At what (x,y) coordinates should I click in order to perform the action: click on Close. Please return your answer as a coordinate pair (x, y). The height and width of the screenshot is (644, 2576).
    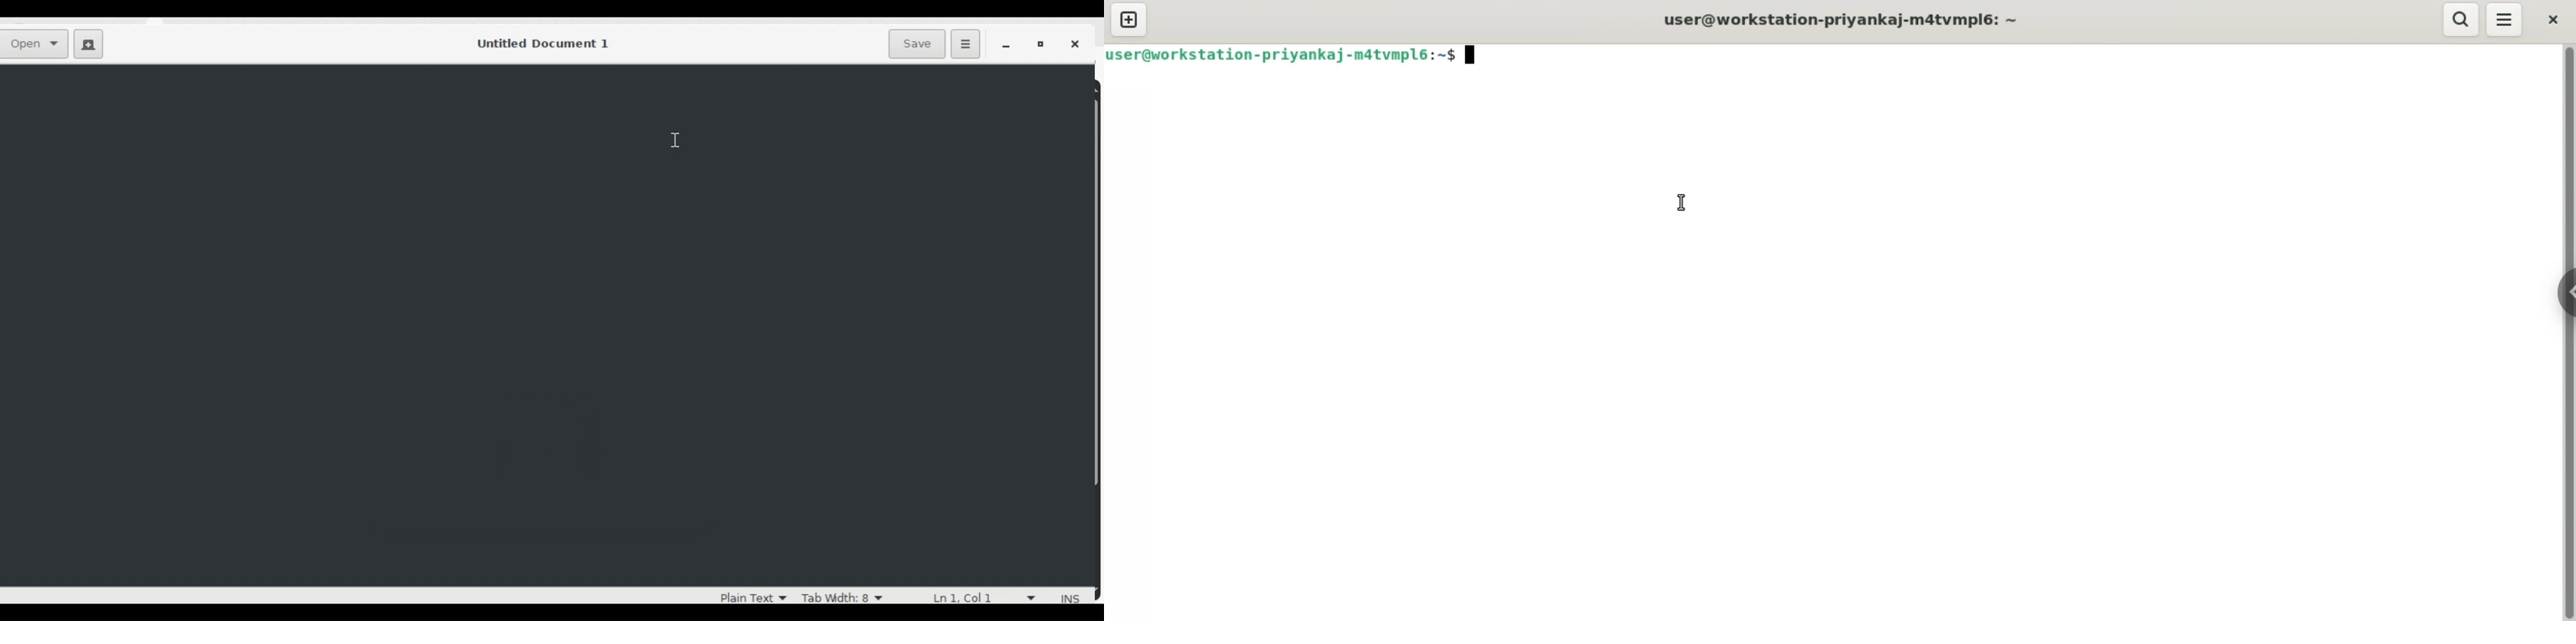
    Looking at the image, I should click on (1078, 45).